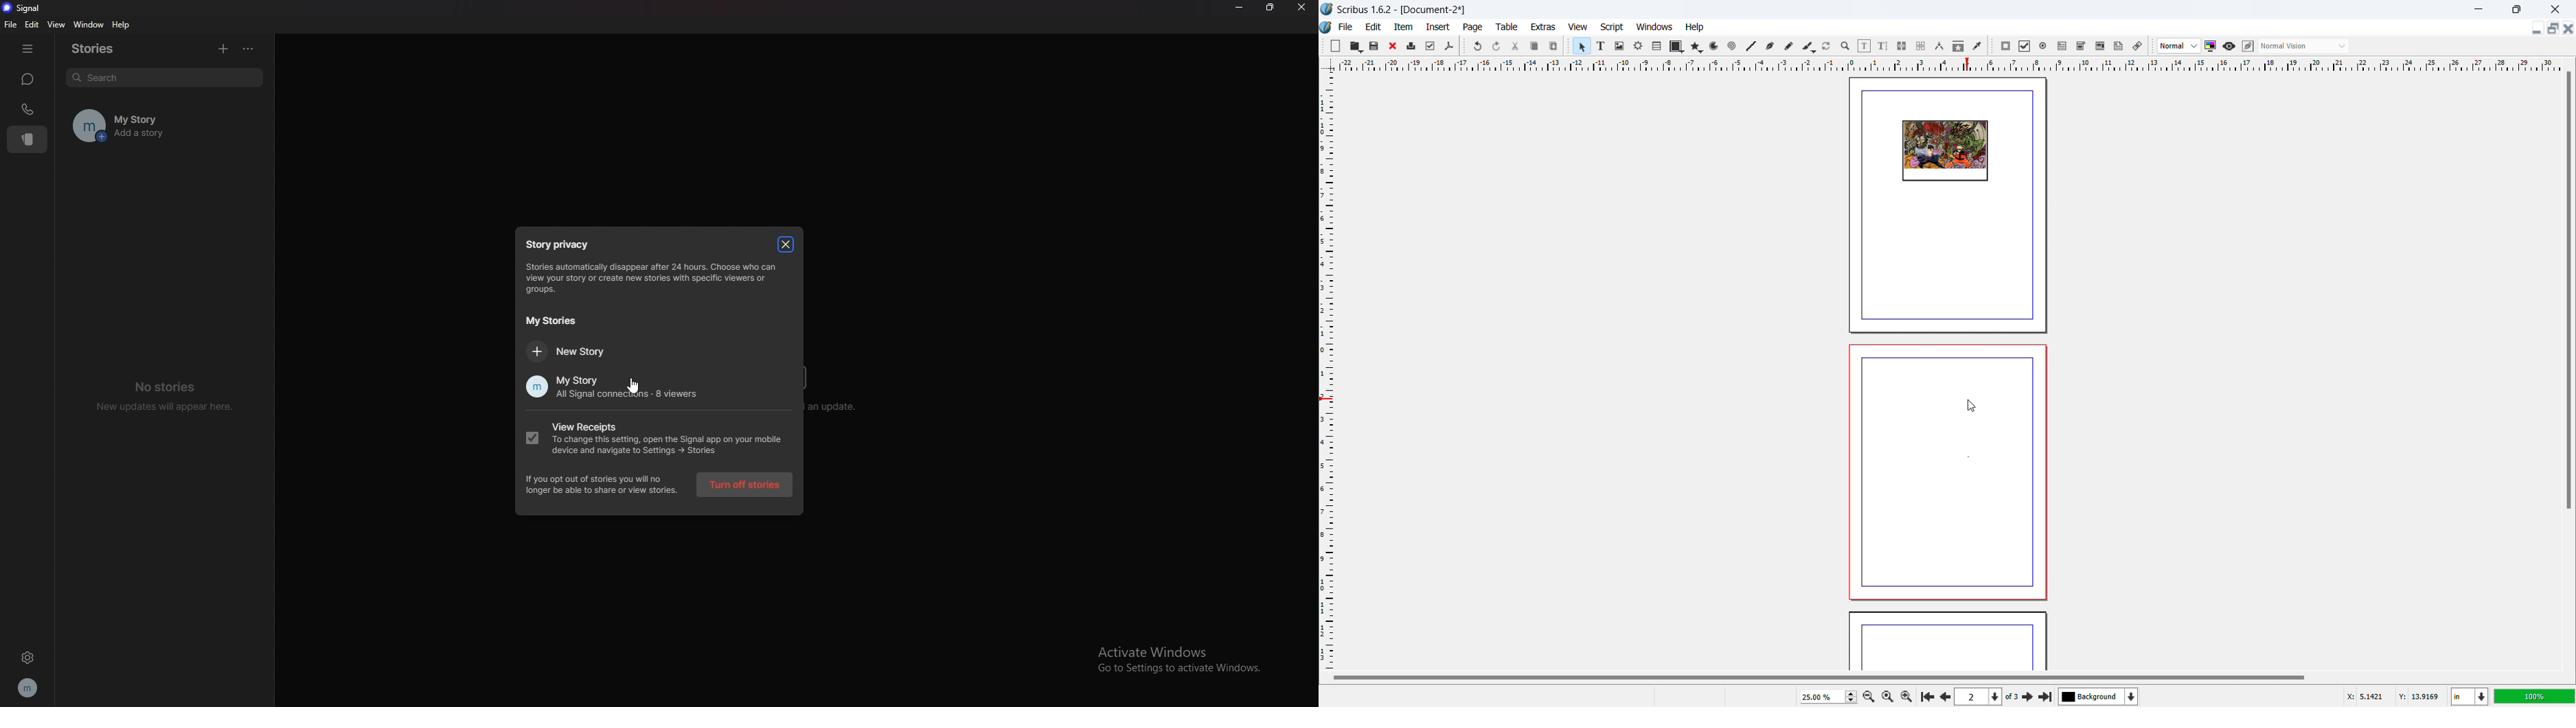 This screenshot has width=2576, height=728. I want to click on help, so click(122, 25).